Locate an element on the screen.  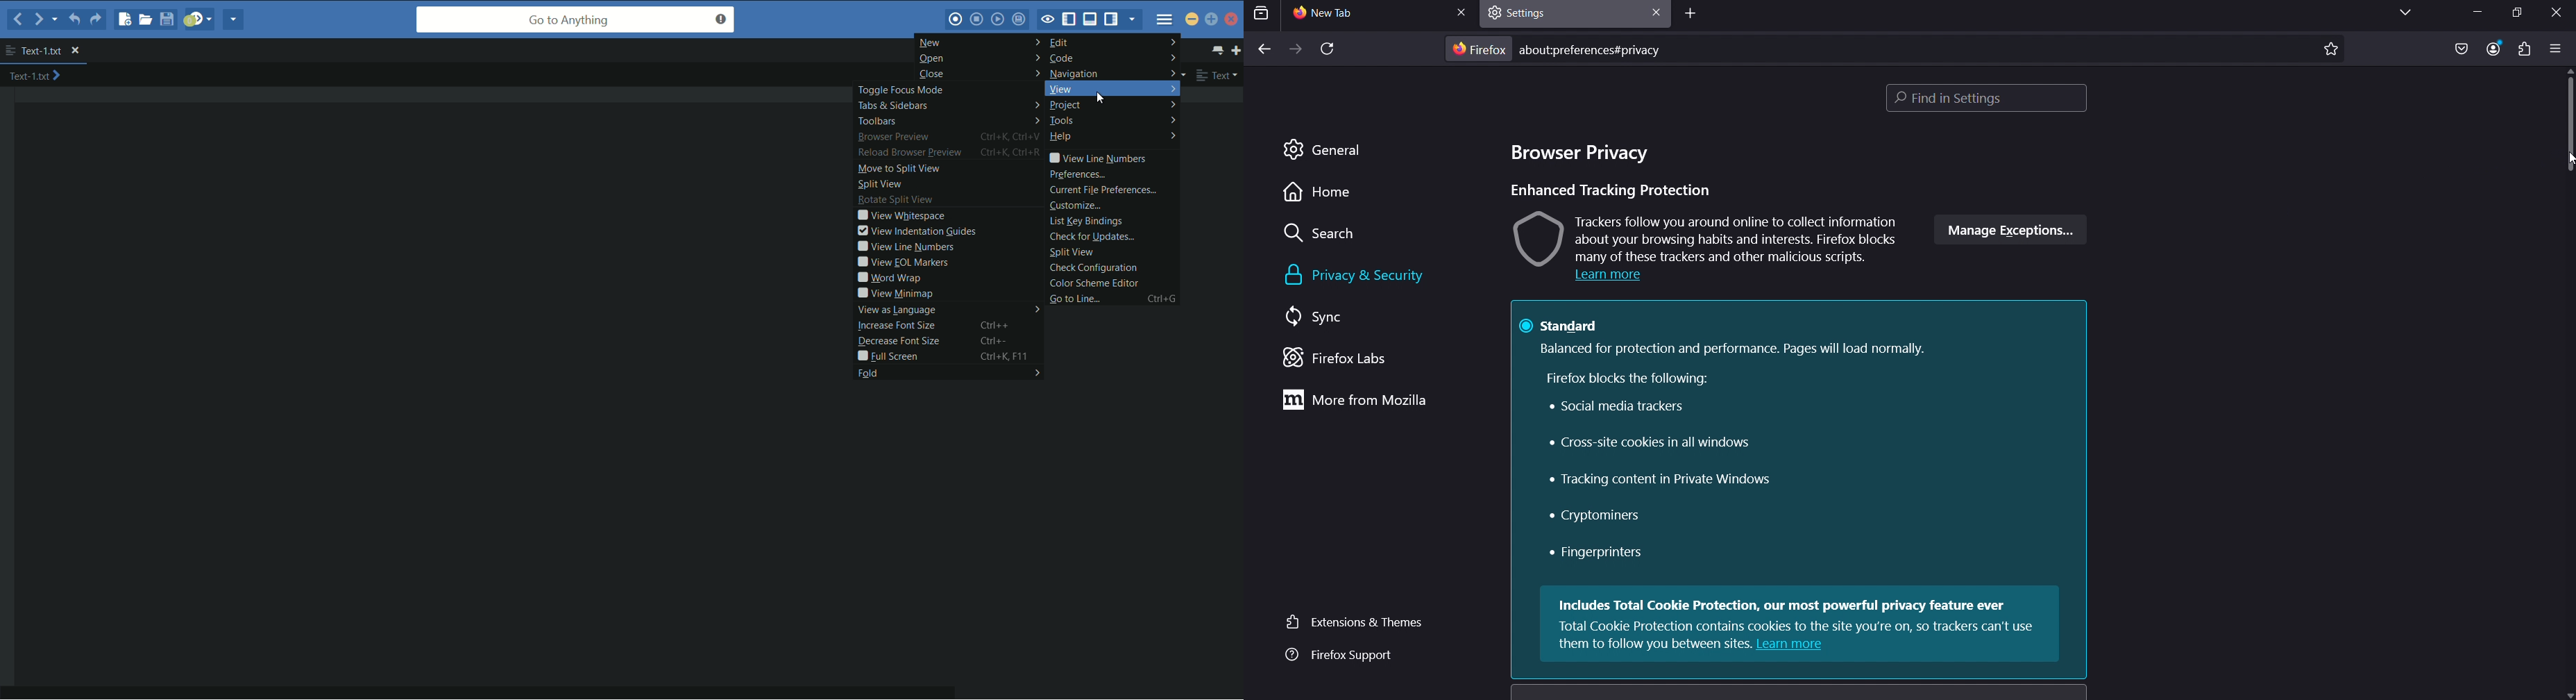
find in settings is located at coordinates (1992, 100).